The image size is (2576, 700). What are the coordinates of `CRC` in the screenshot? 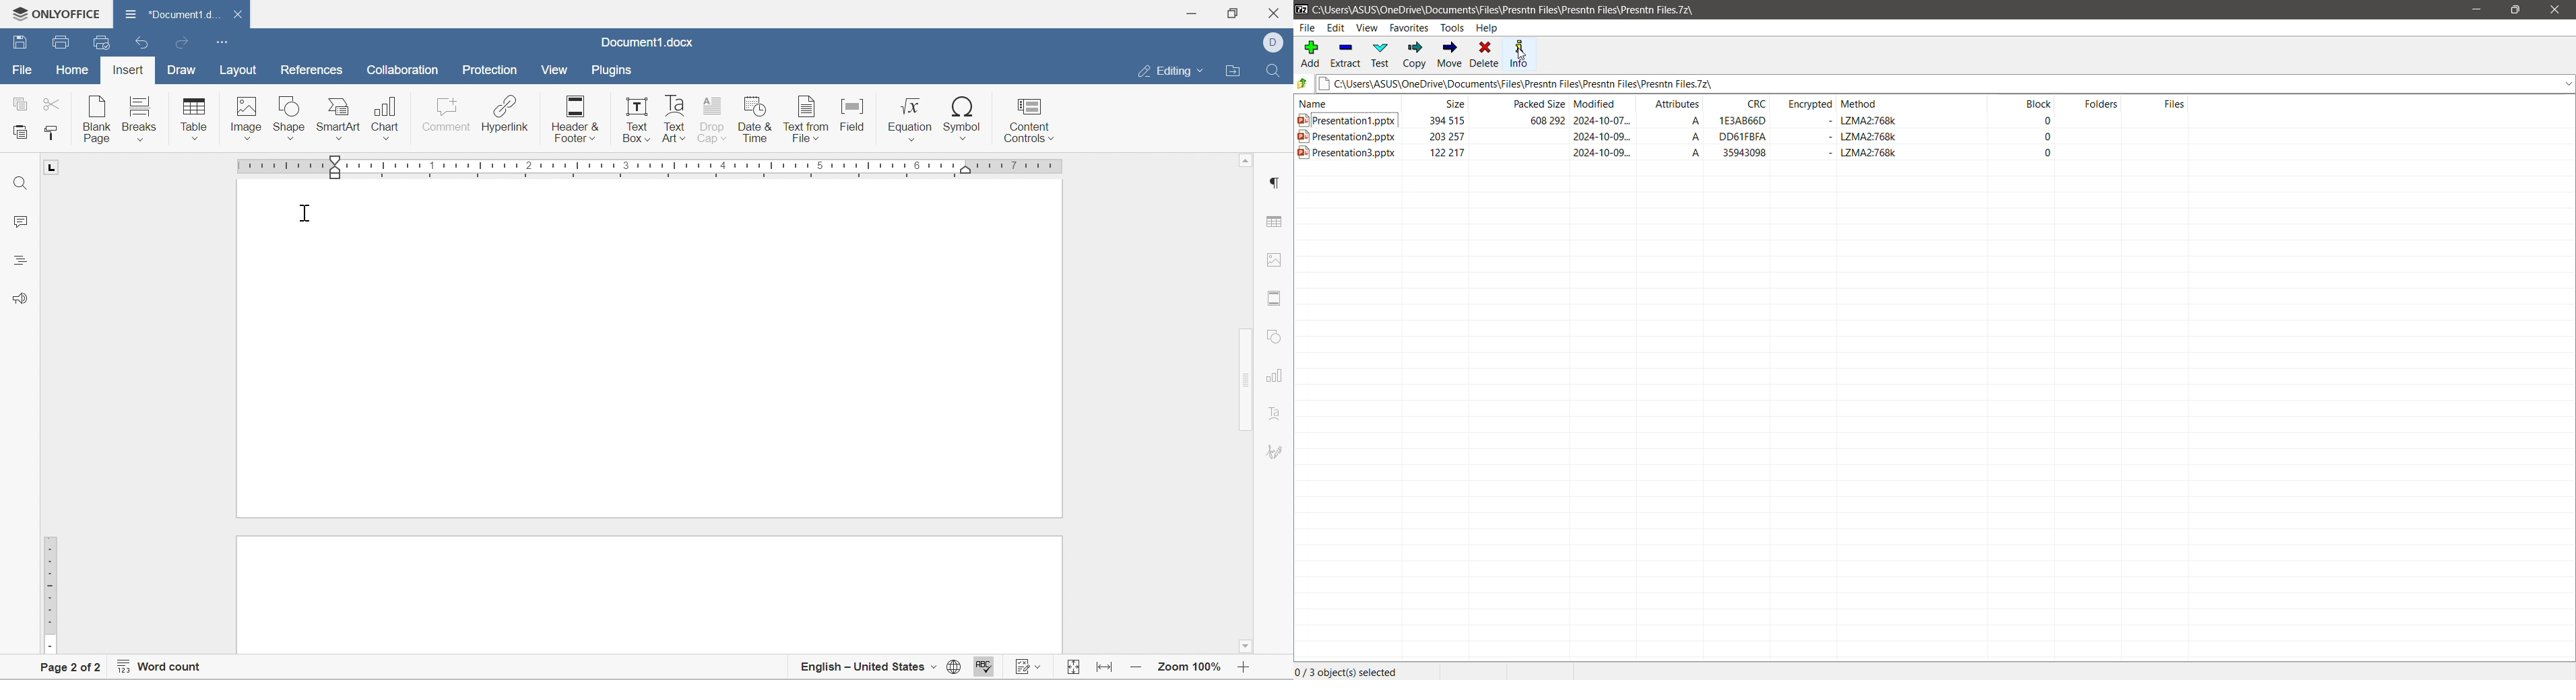 It's located at (1751, 104).